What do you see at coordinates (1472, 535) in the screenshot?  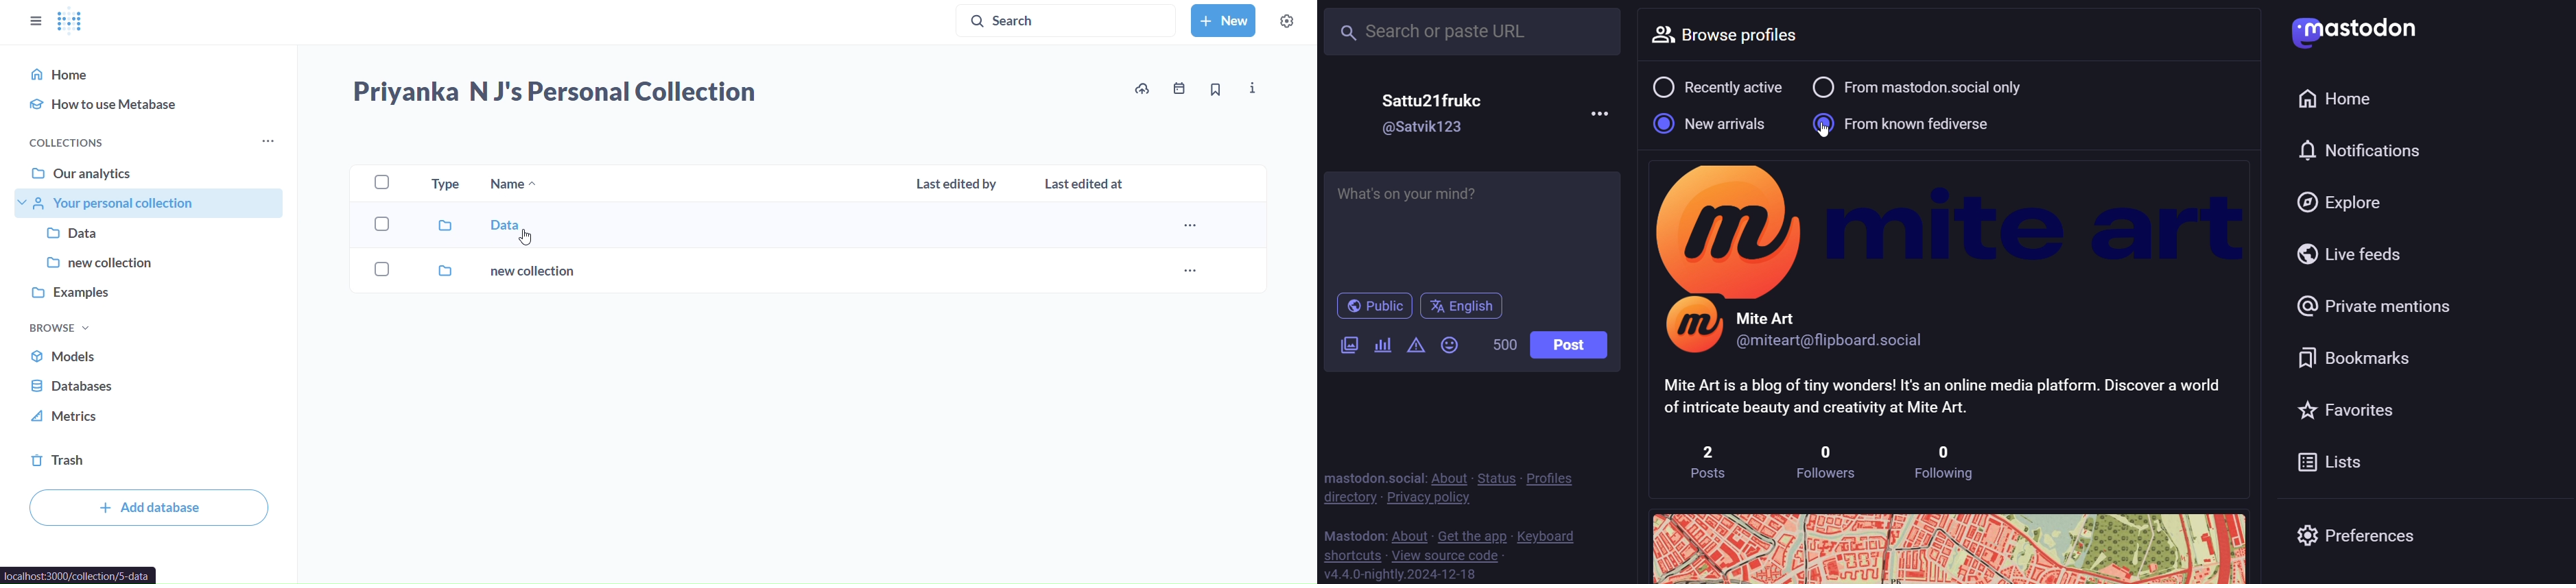 I see `get the app` at bounding box center [1472, 535].